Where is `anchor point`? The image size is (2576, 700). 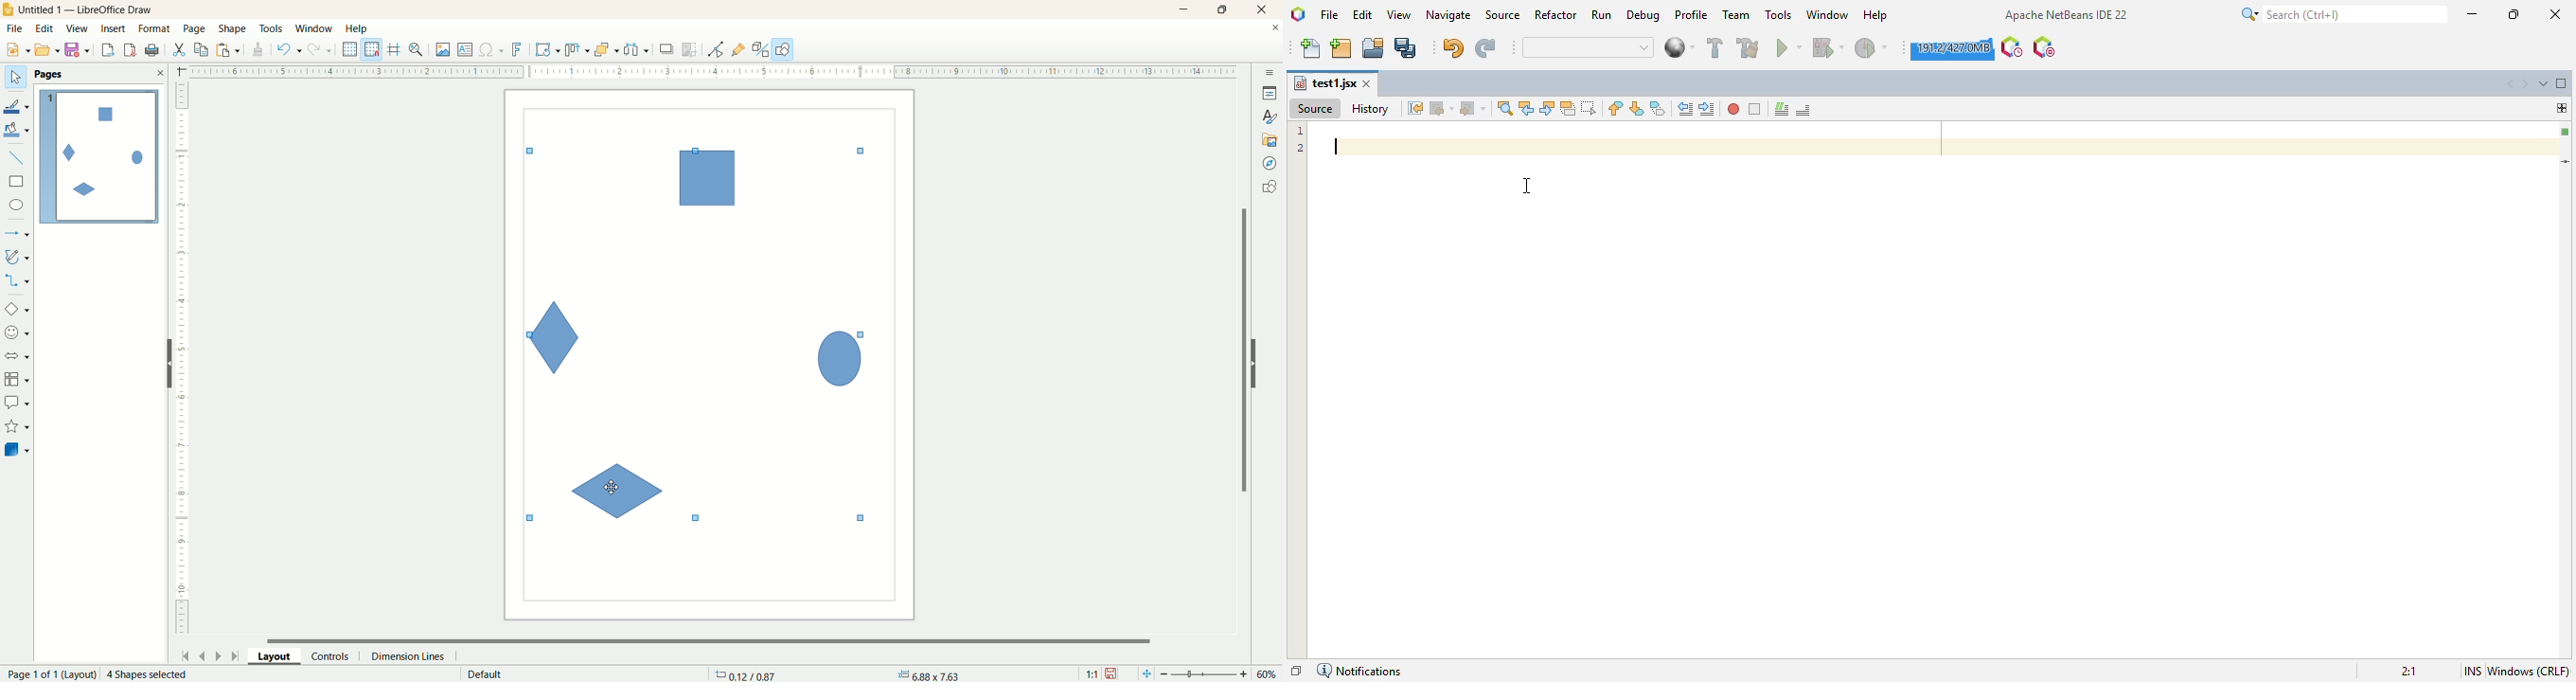 anchor point is located at coordinates (927, 675).